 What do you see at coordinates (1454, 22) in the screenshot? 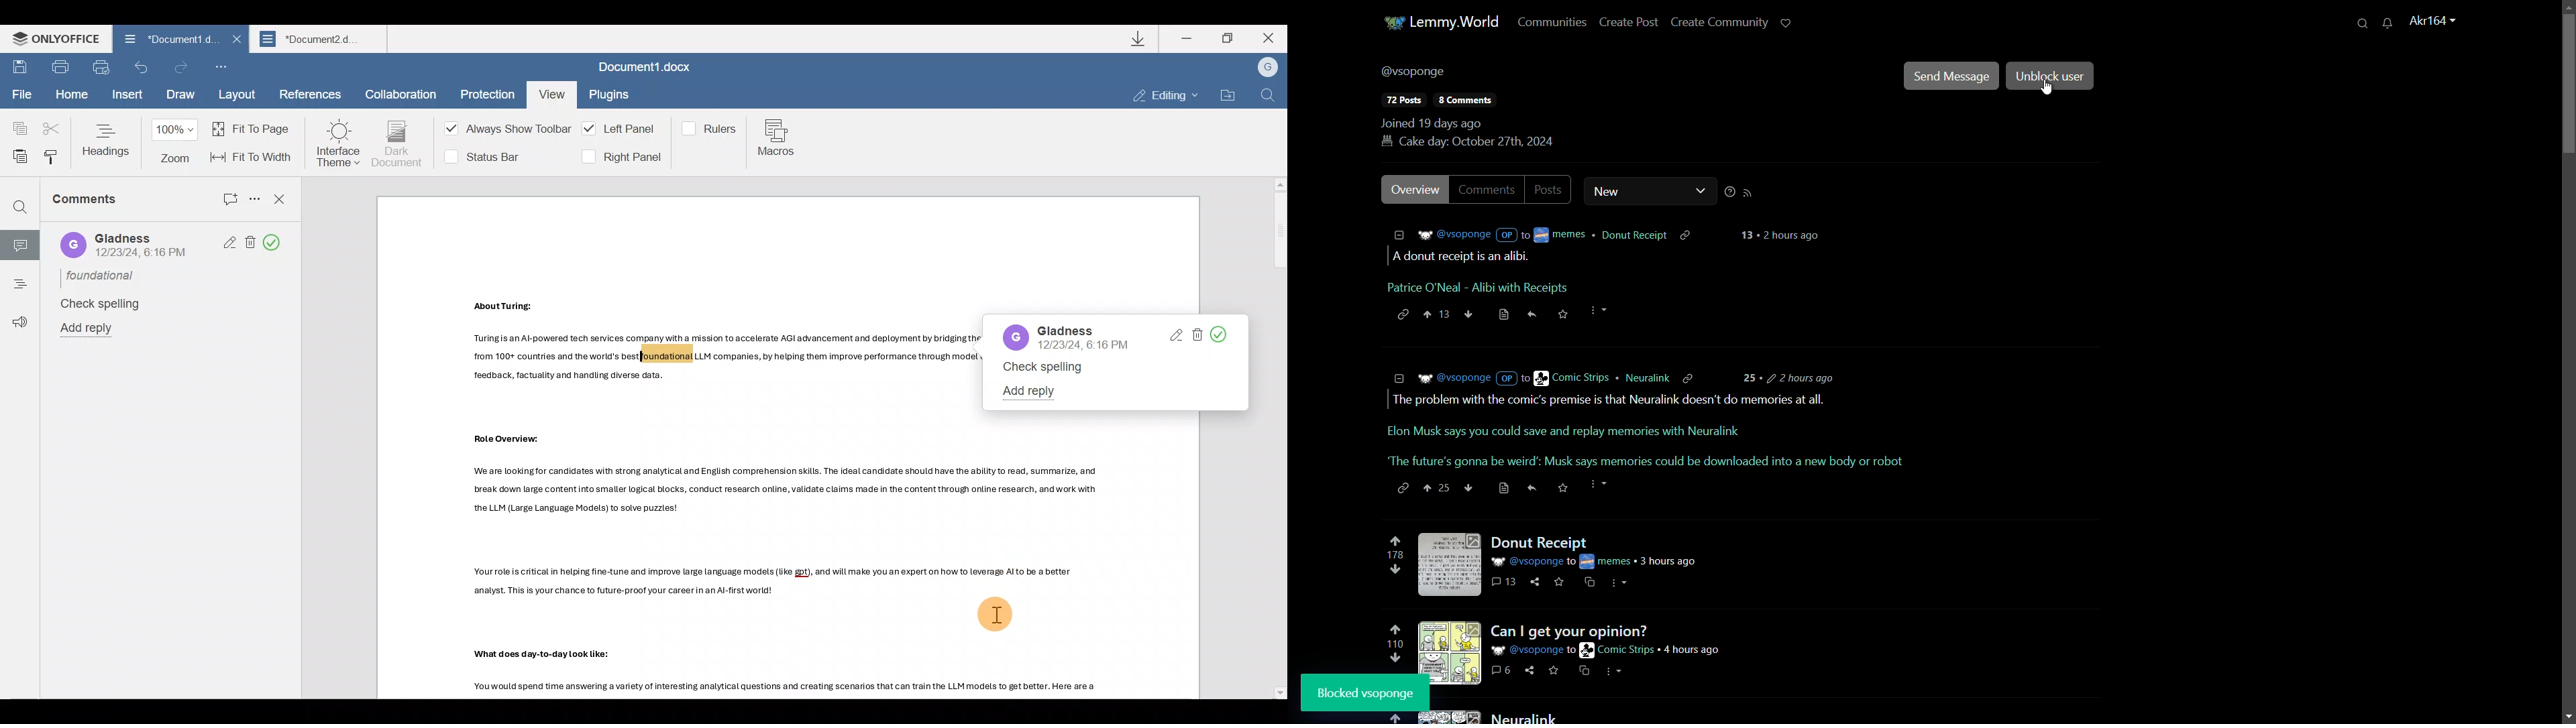
I see `server name` at bounding box center [1454, 22].